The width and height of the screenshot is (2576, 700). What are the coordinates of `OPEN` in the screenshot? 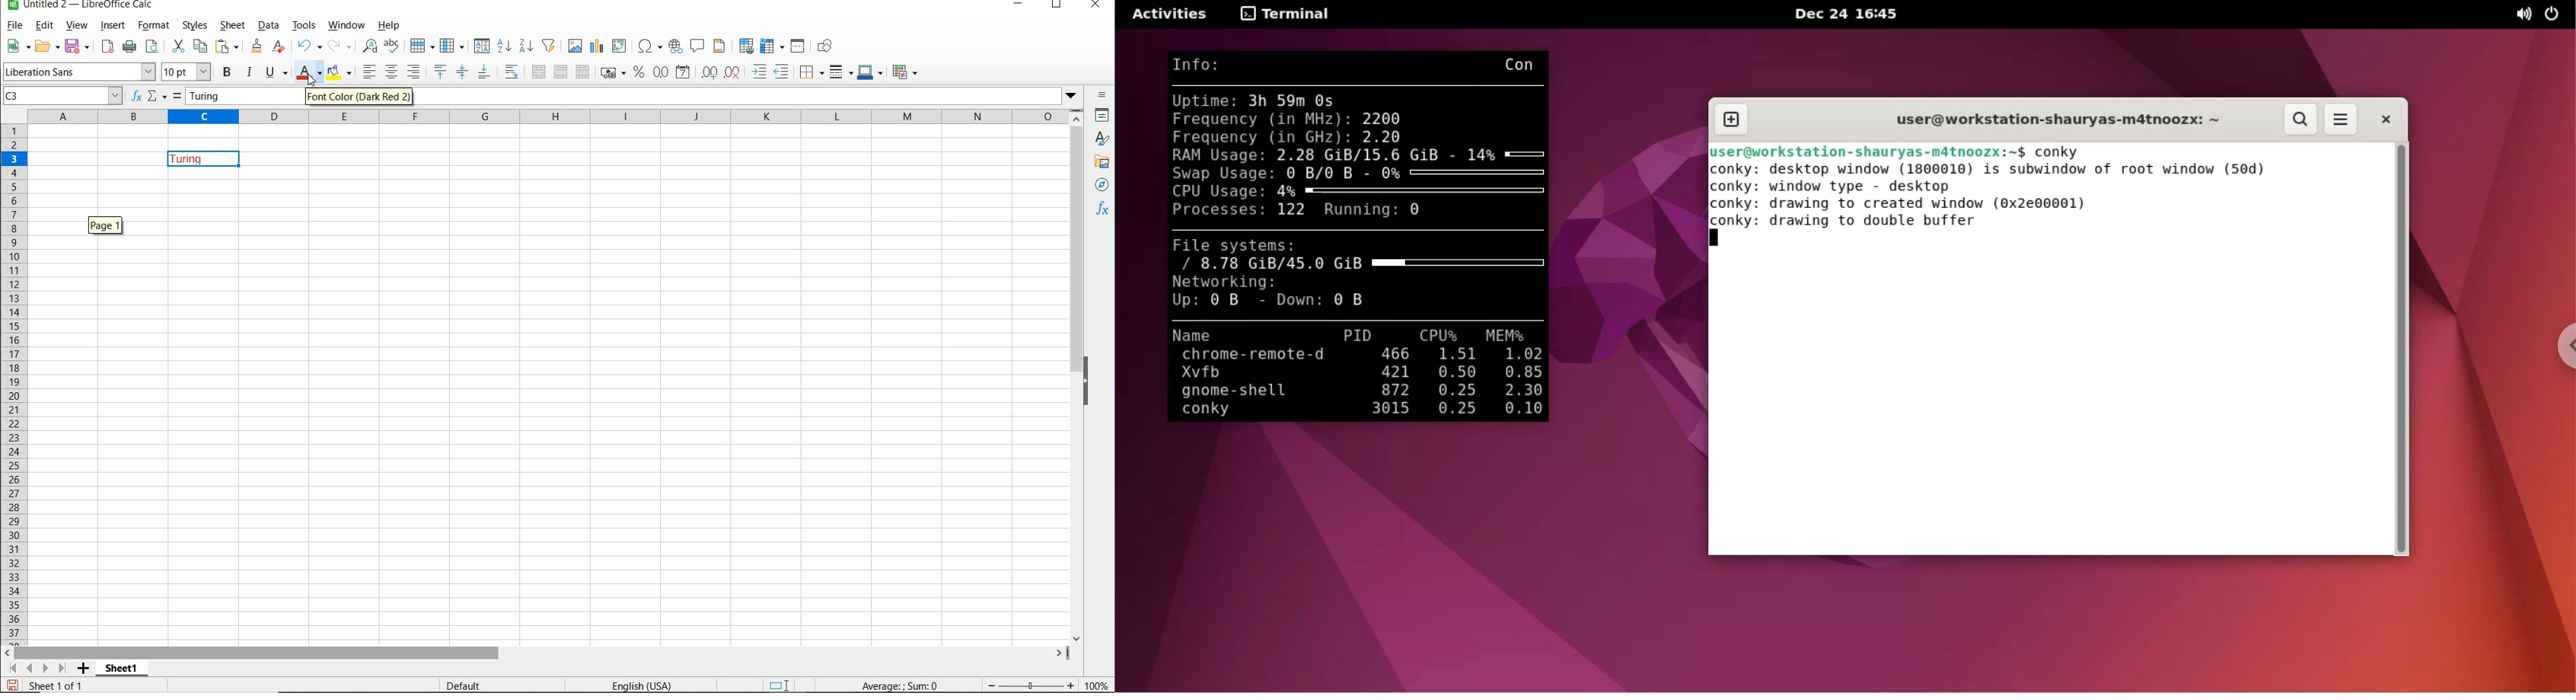 It's located at (46, 46).